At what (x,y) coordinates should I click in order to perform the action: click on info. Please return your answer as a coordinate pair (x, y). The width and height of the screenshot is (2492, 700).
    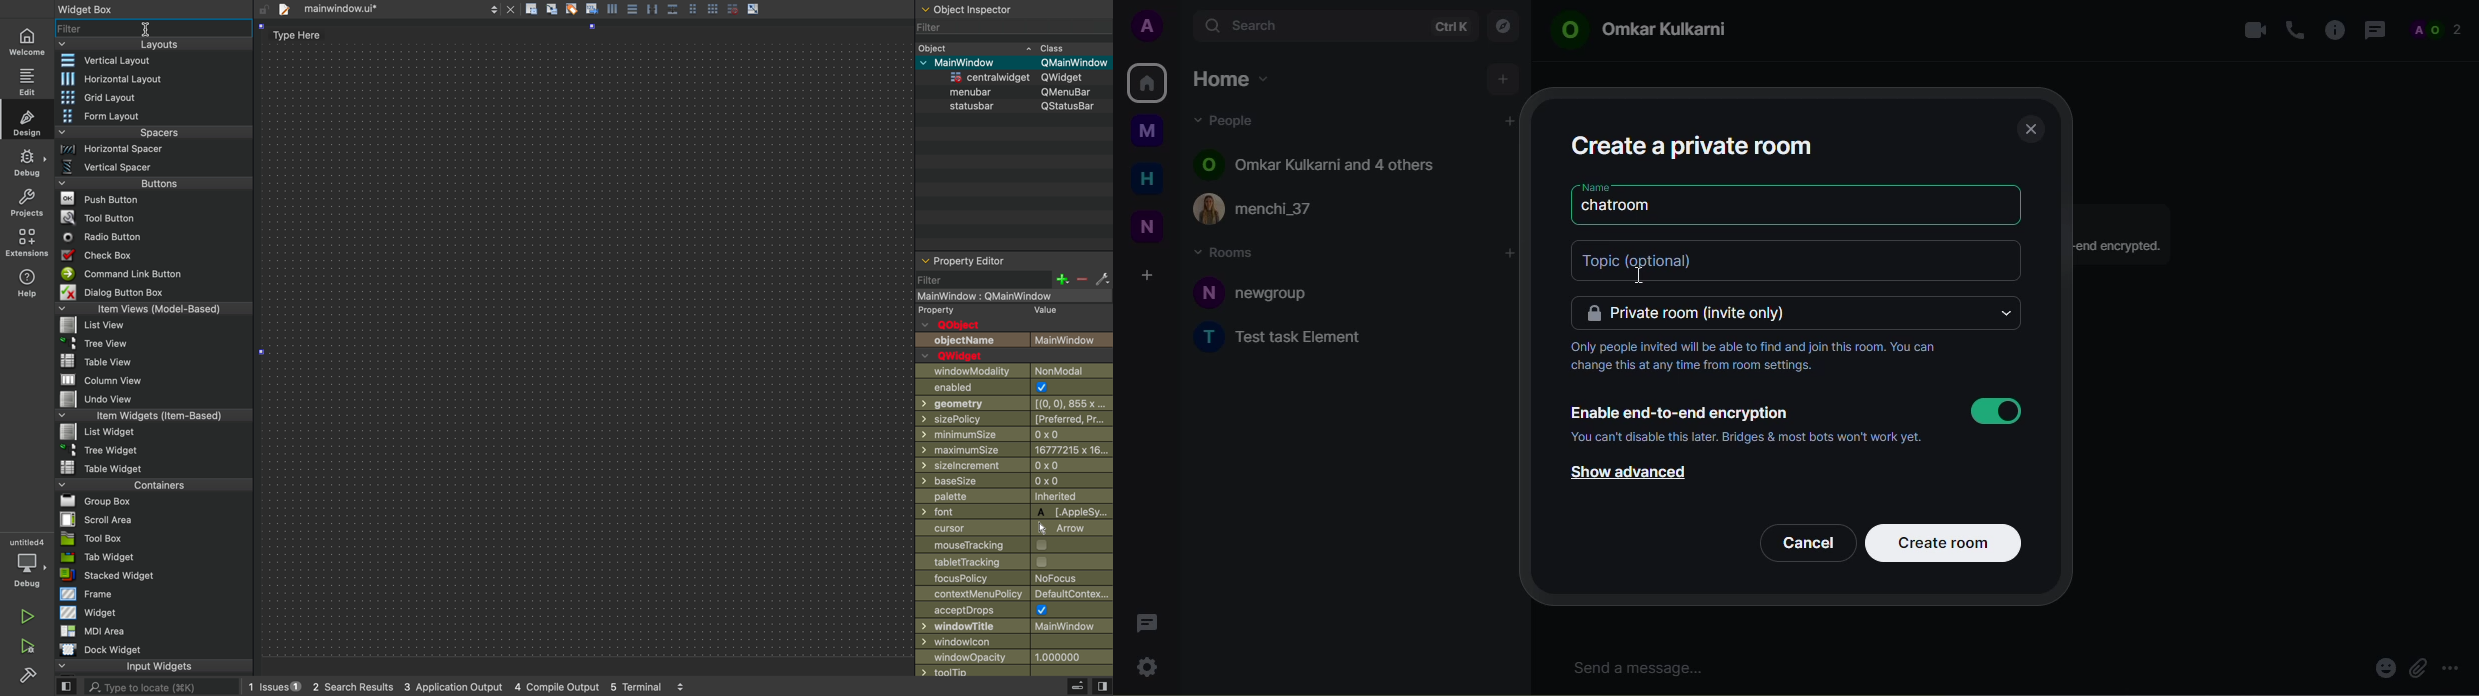
    Looking at the image, I should click on (2334, 28).